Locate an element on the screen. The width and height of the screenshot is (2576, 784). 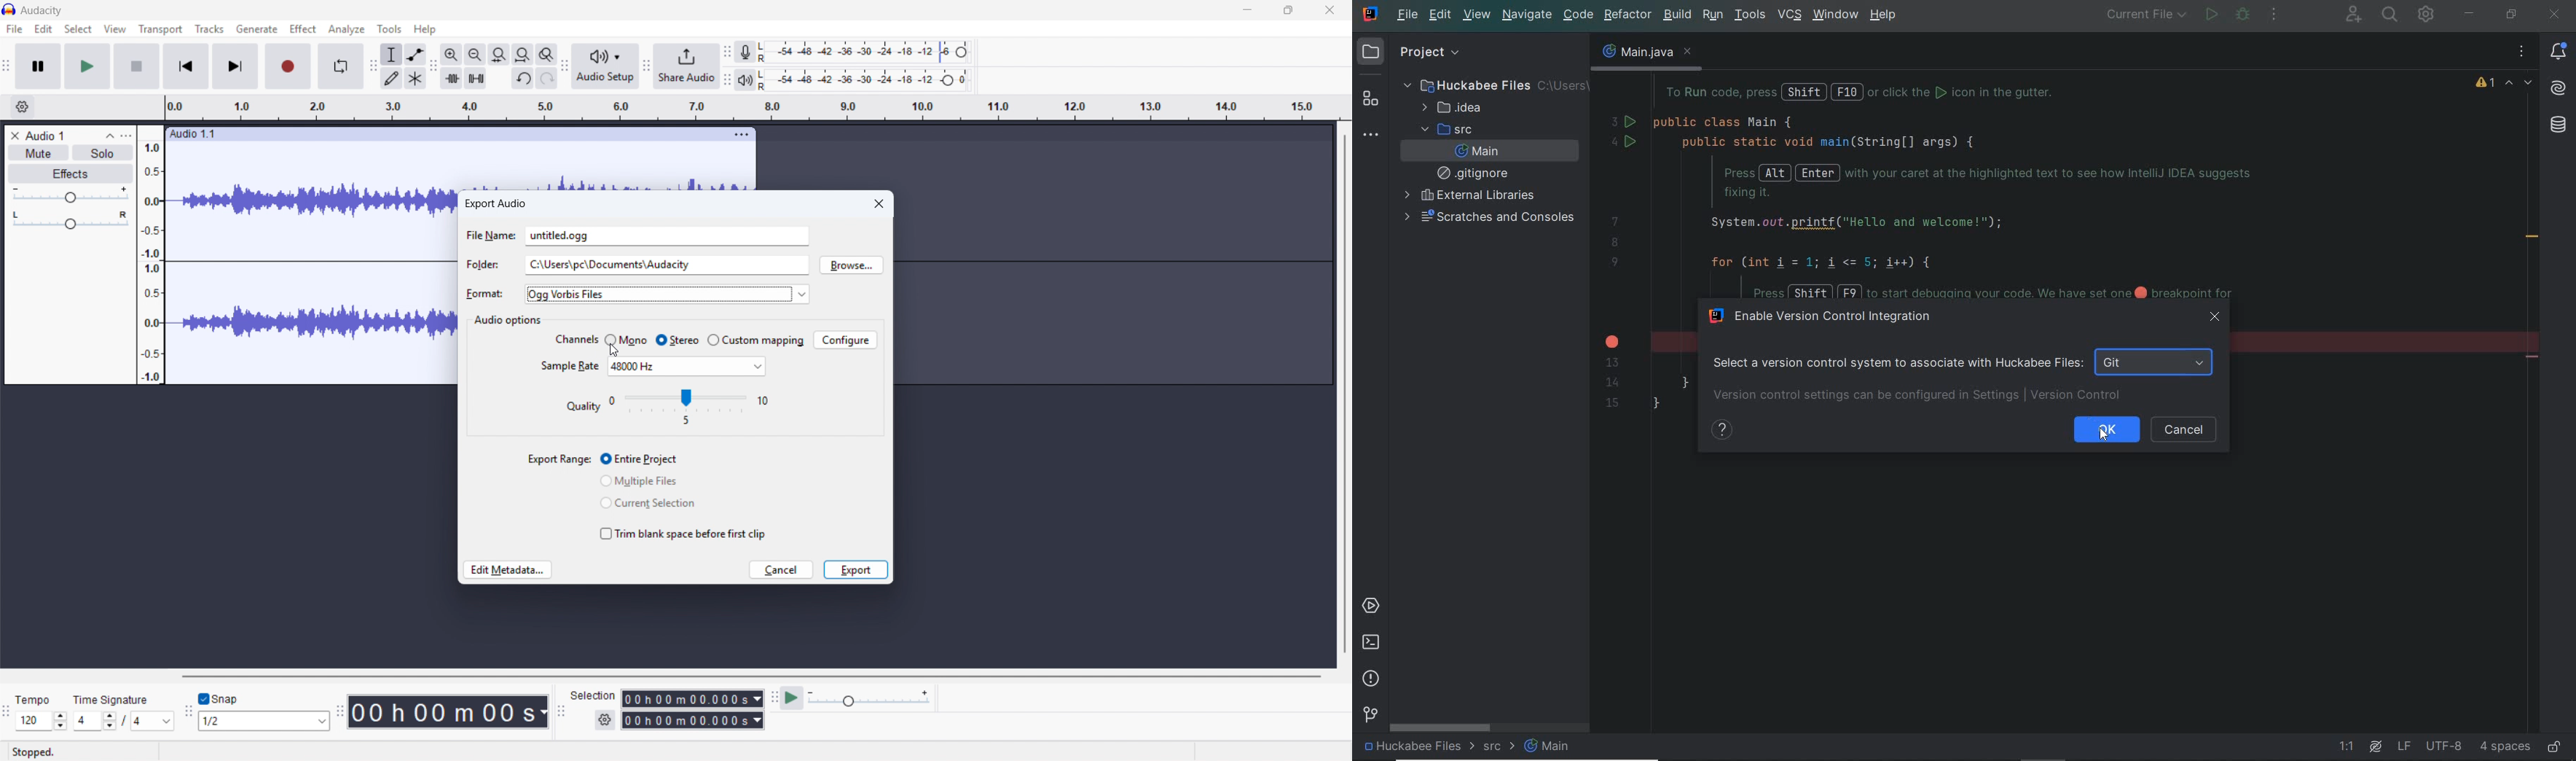
Close dialogue box  is located at coordinates (880, 203).